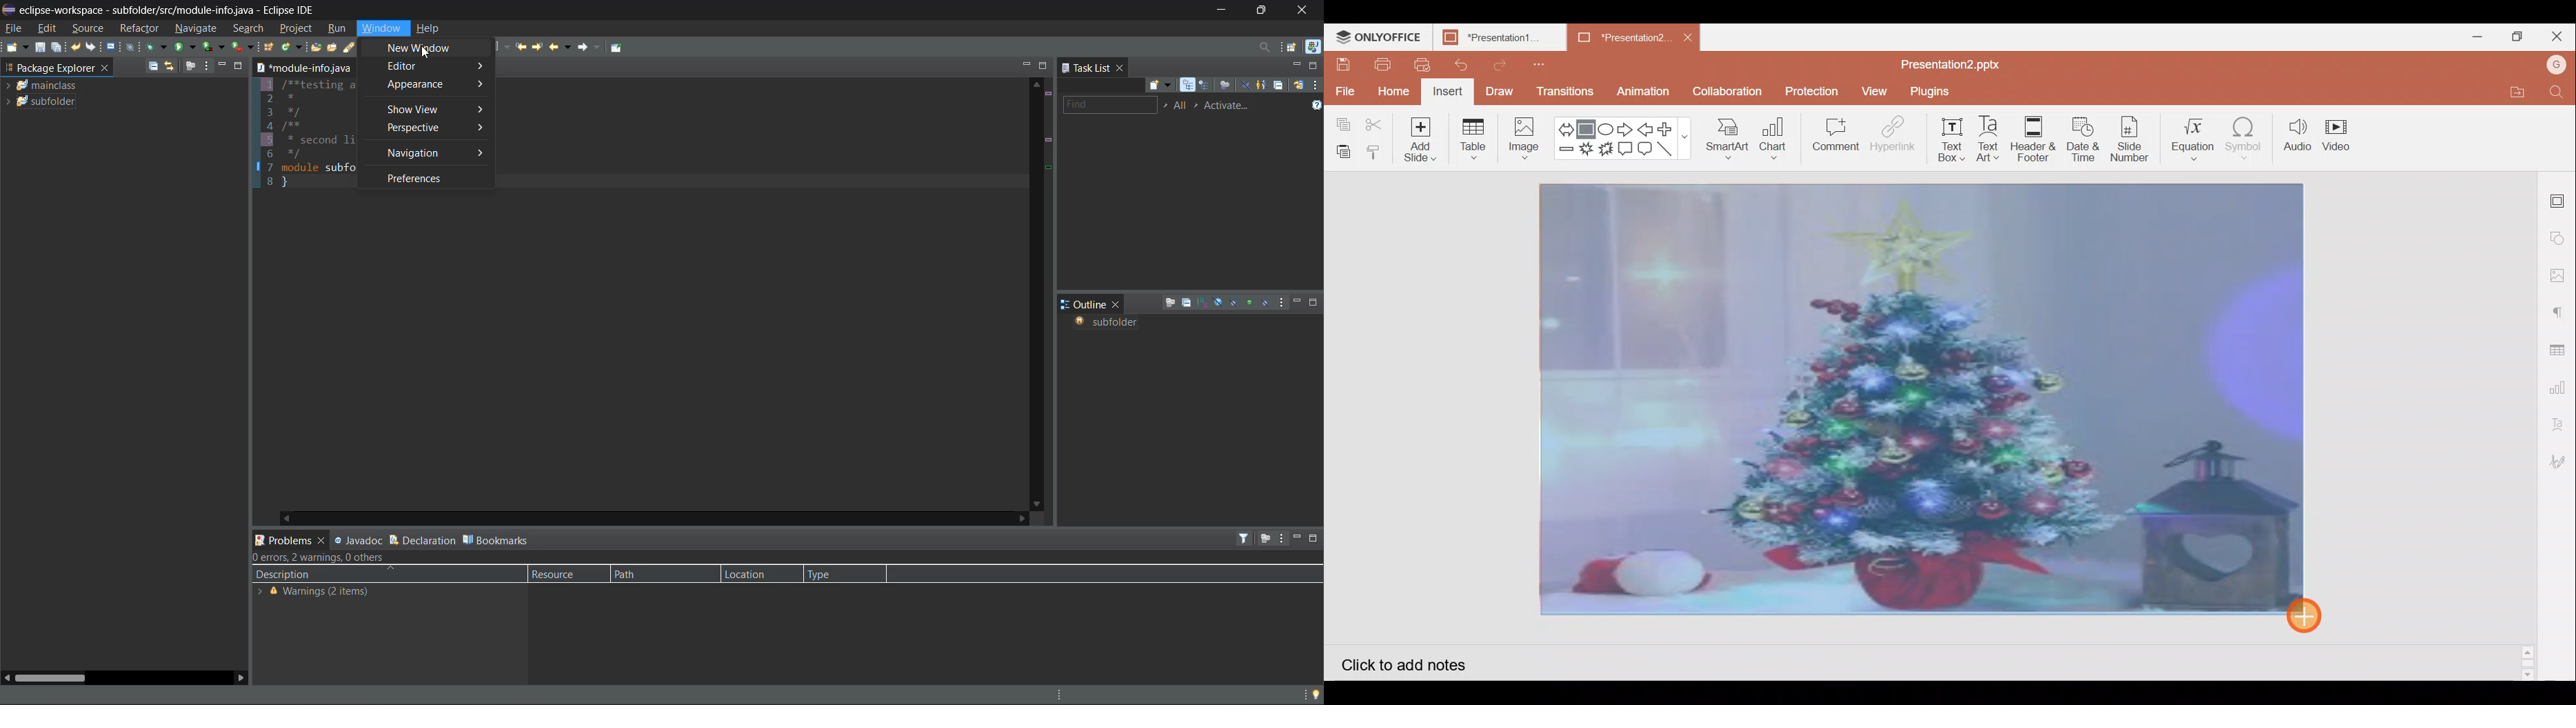  What do you see at coordinates (423, 540) in the screenshot?
I see `declaration` at bounding box center [423, 540].